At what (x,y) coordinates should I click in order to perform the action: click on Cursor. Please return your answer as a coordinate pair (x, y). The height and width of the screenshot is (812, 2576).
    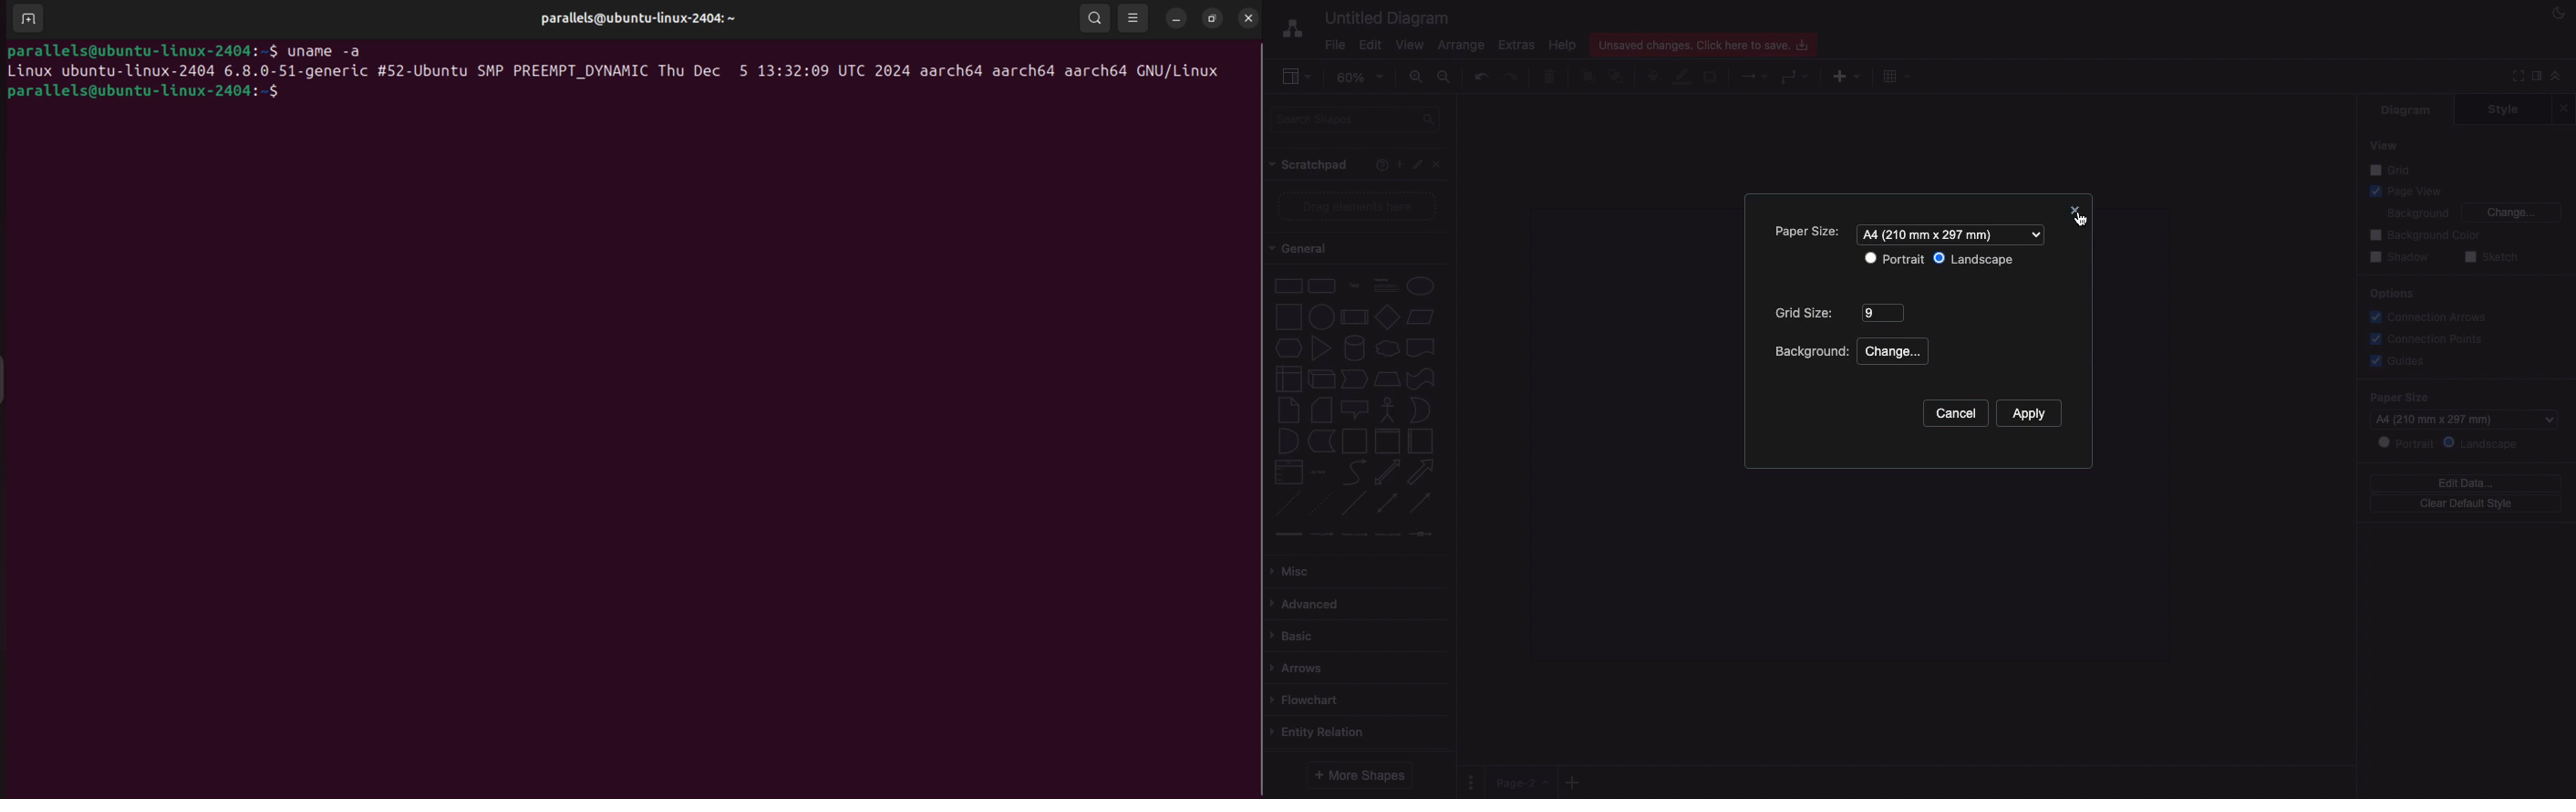
    Looking at the image, I should click on (2078, 223).